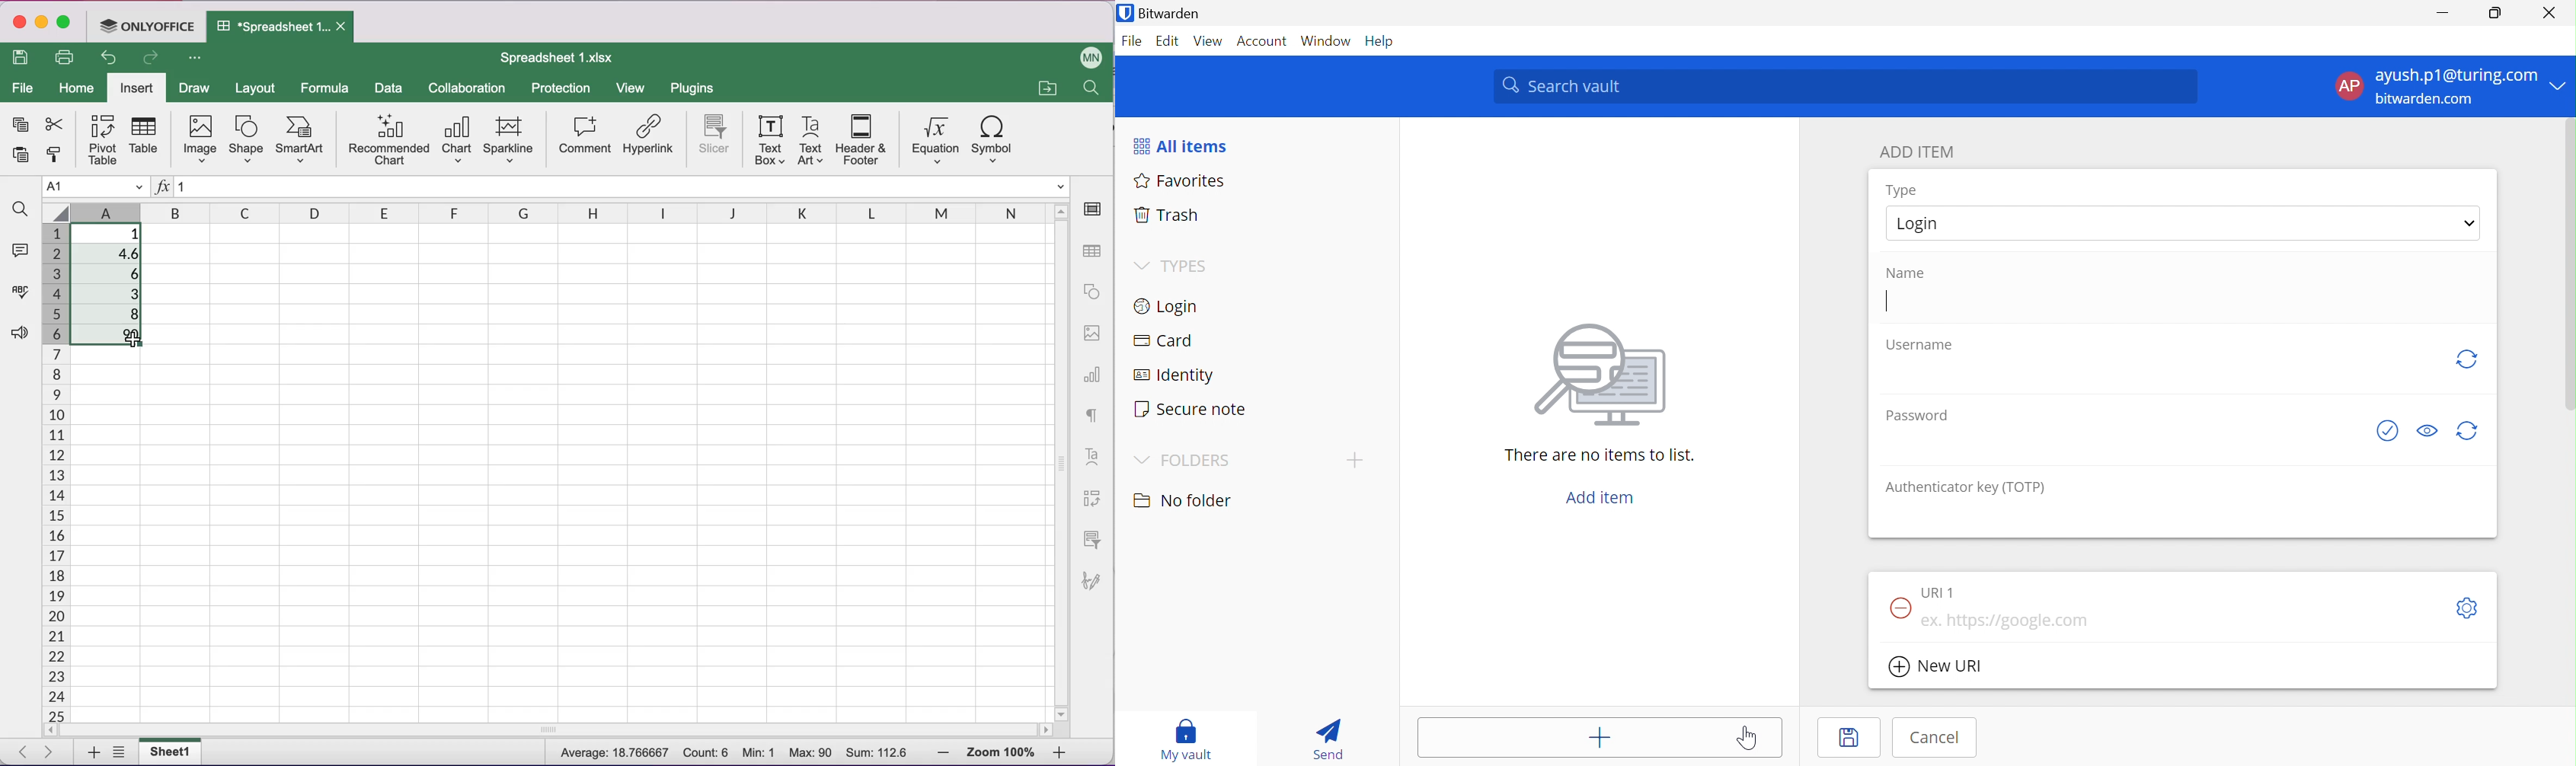 The width and height of the screenshot is (2576, 784). What do you see at coordinates (196, 88) in the screenshot?
I see `draw` at bounding box center [196, 88].